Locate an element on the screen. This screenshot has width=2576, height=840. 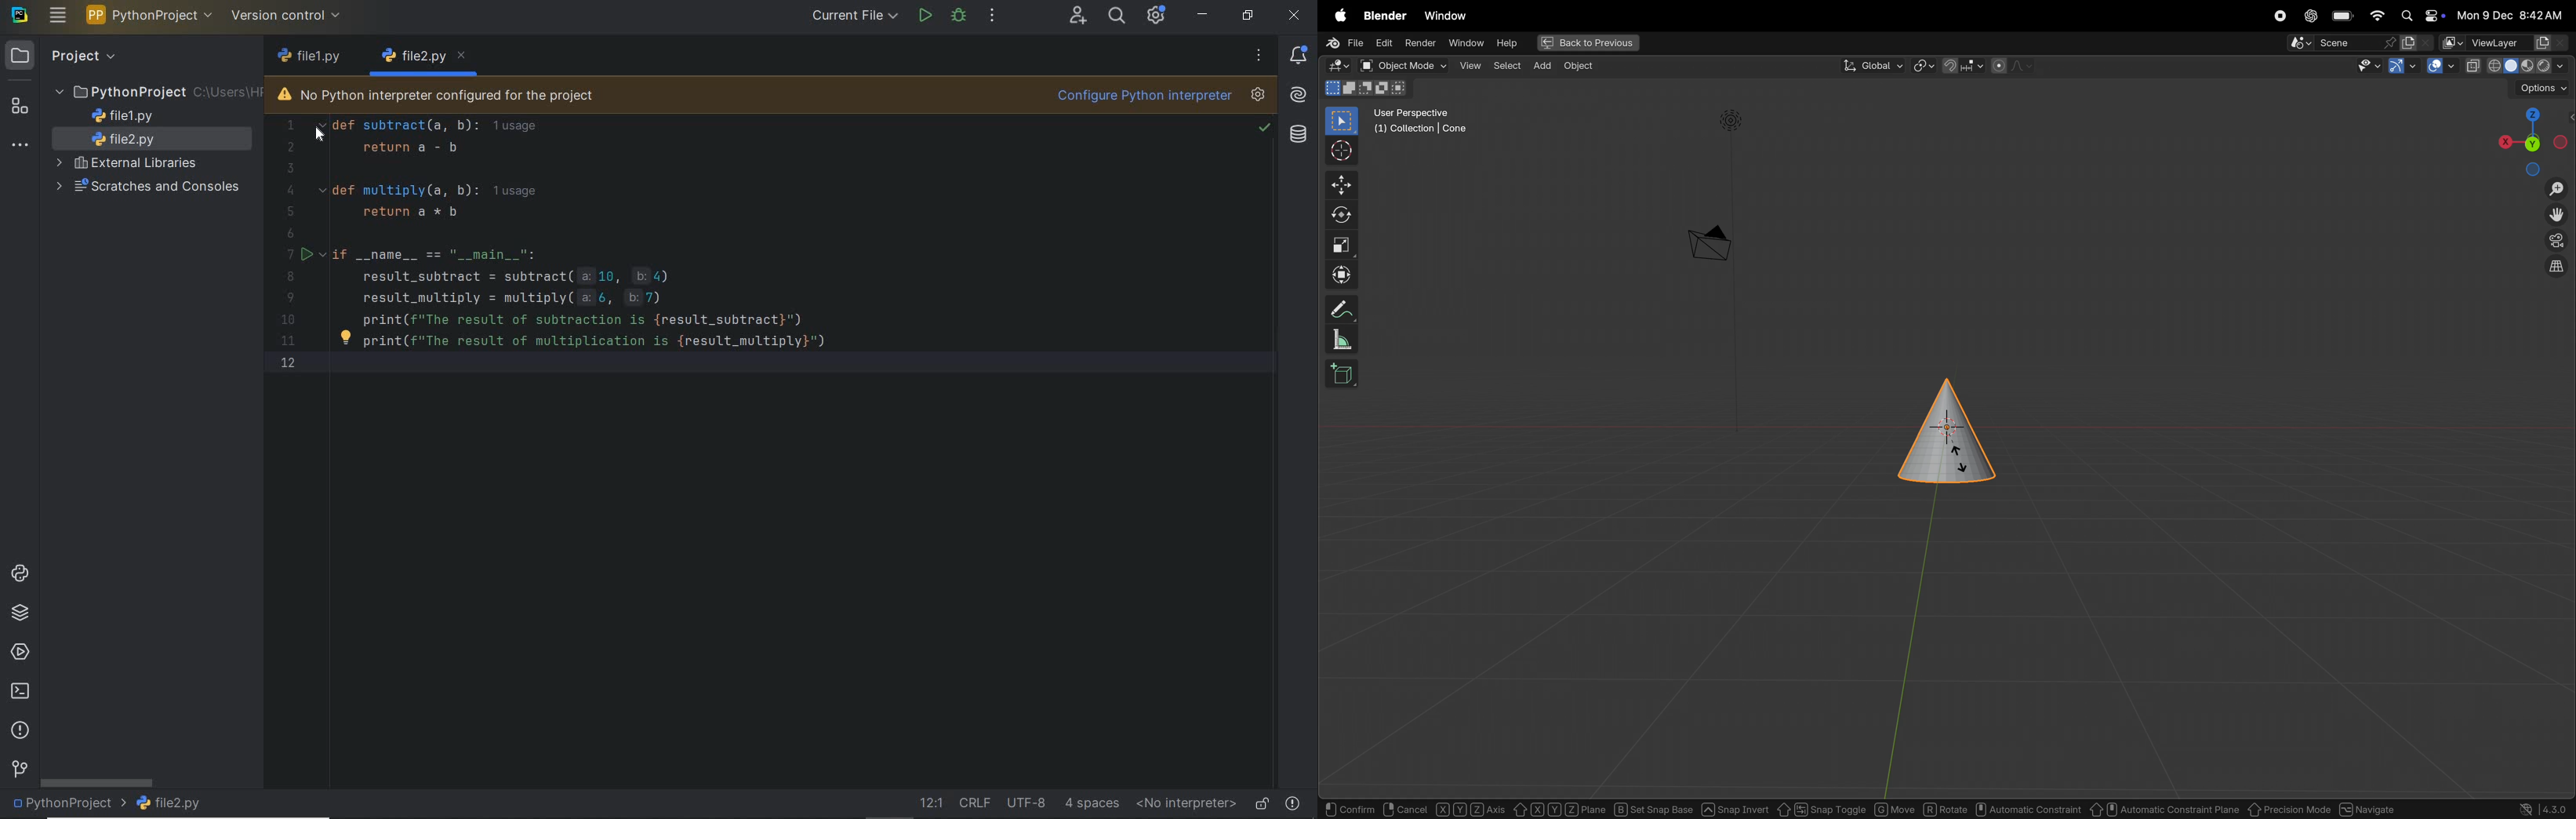
options is located at coordinates (2543, 88).